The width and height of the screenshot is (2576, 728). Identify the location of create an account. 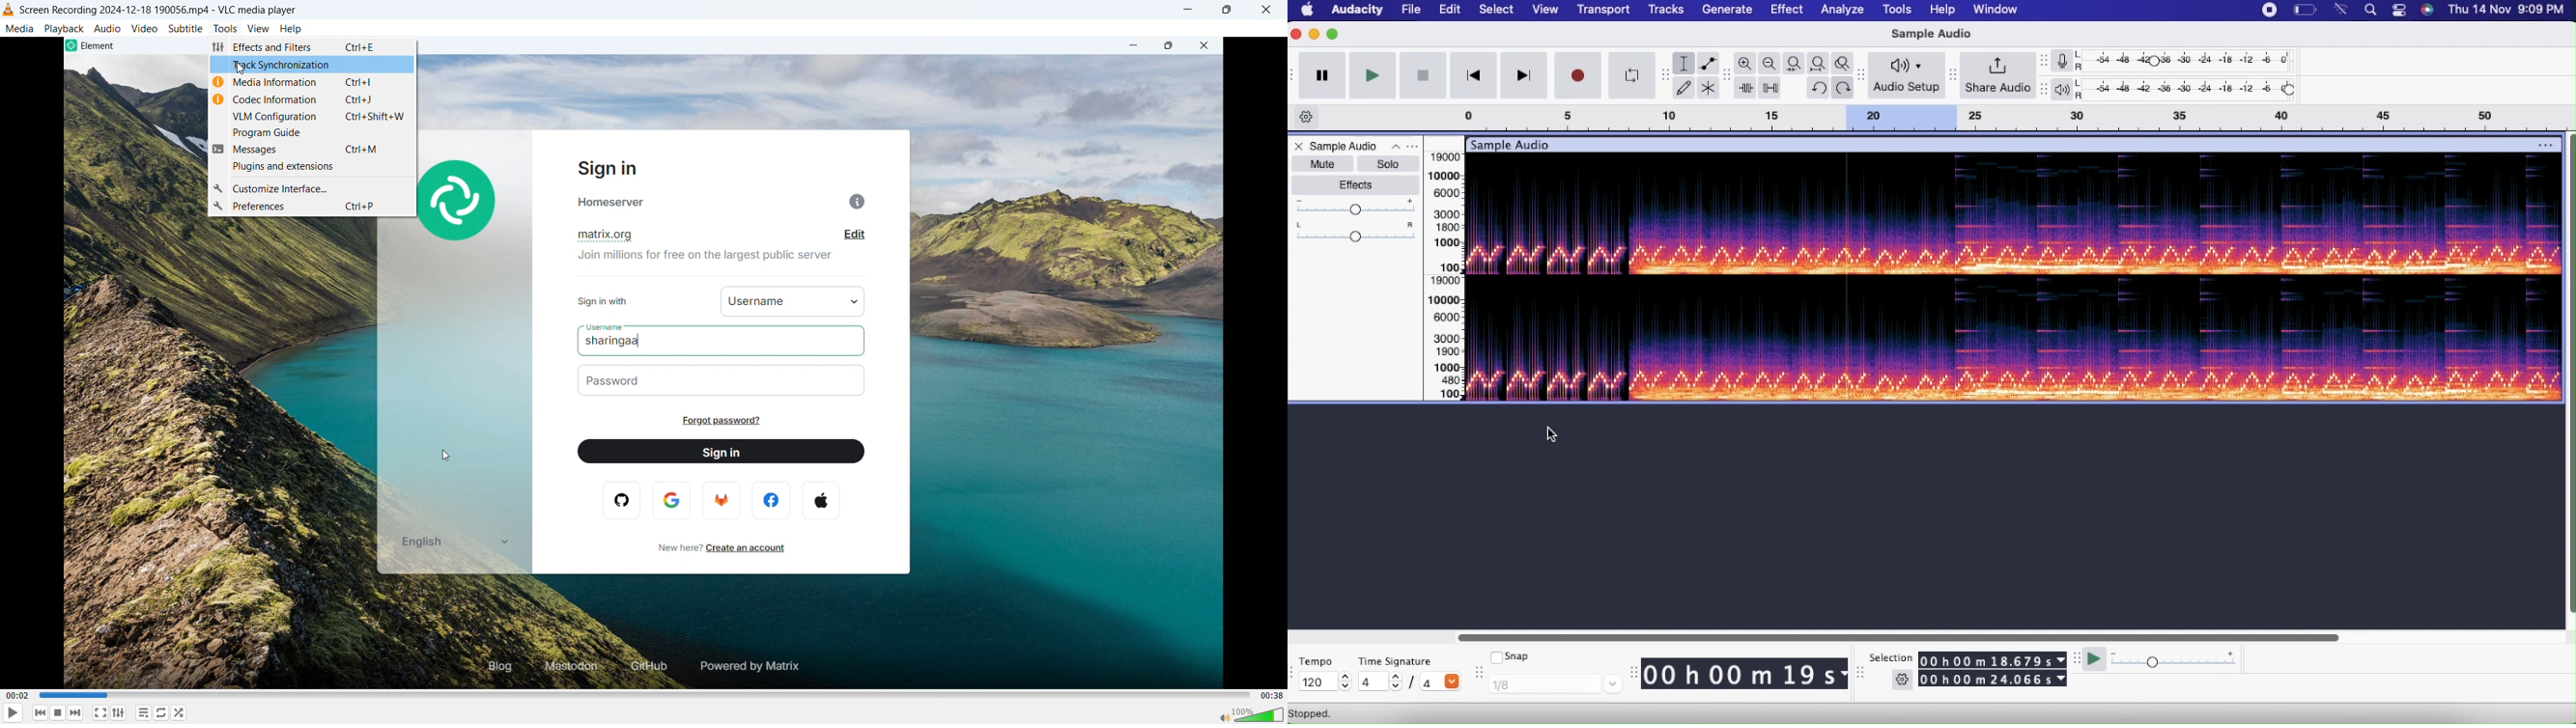
(755, 548).